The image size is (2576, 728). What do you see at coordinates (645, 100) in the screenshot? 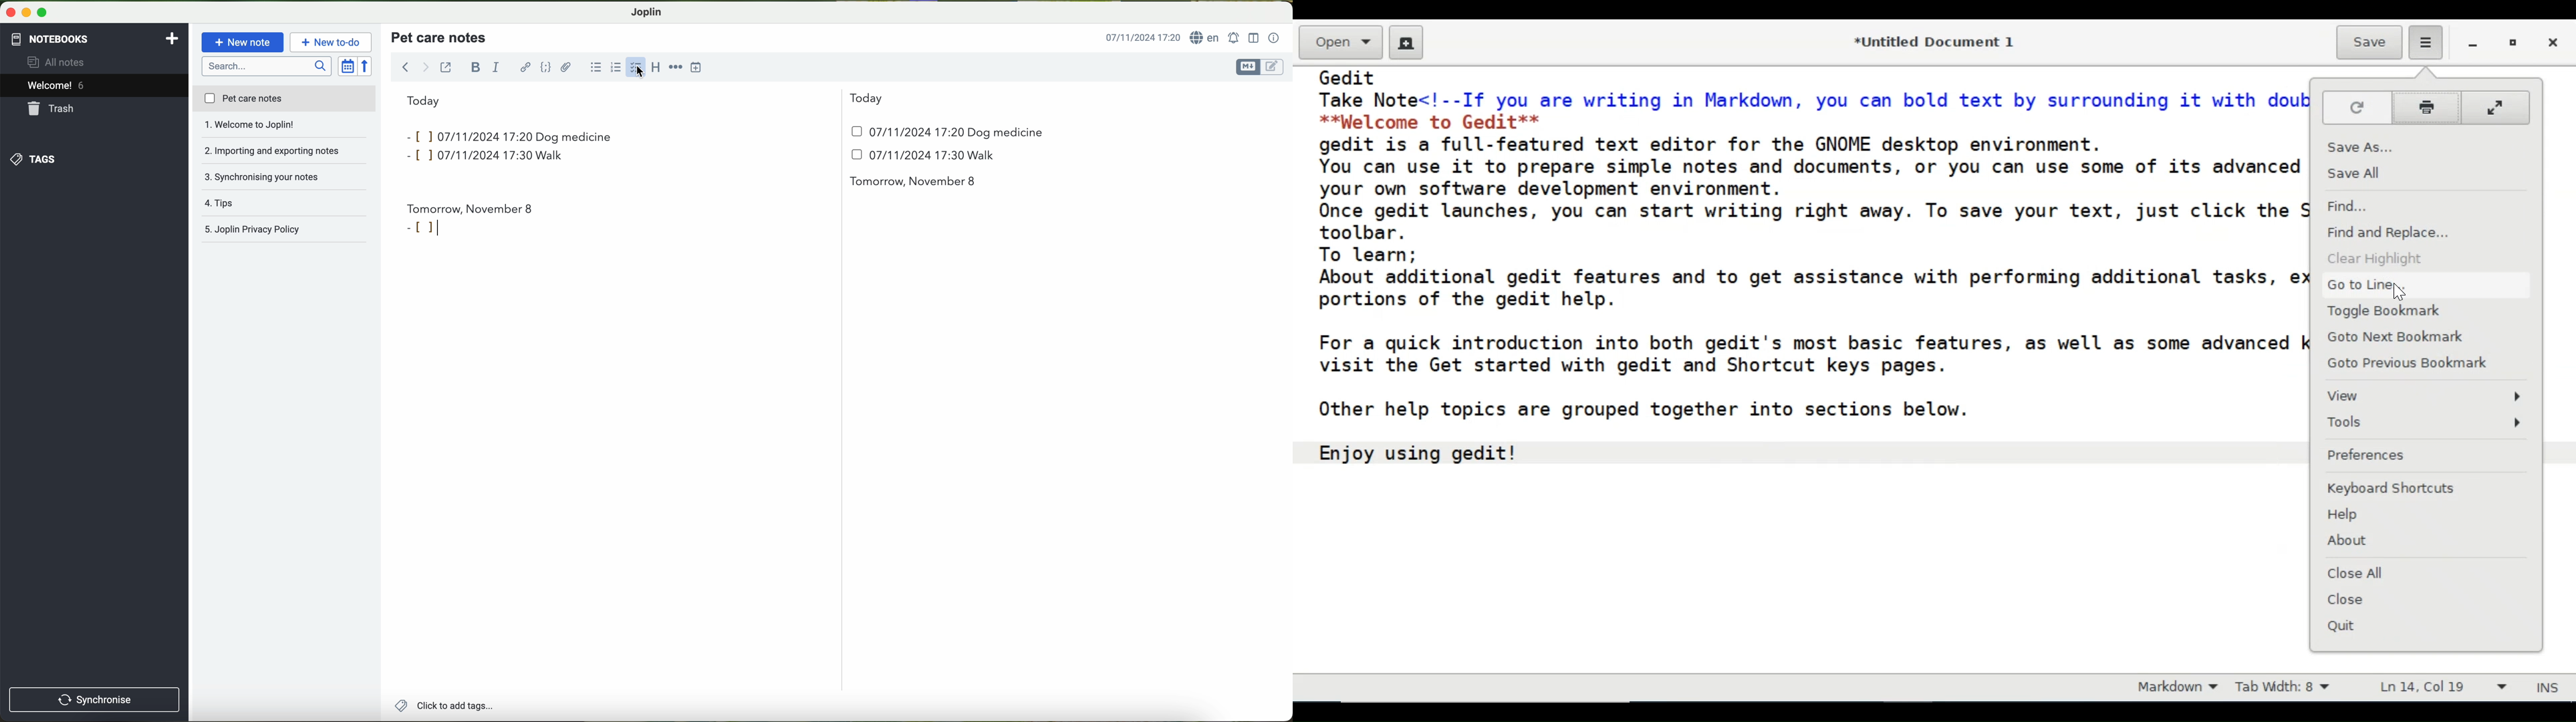
I see `today` at bounding box center [645, 100].